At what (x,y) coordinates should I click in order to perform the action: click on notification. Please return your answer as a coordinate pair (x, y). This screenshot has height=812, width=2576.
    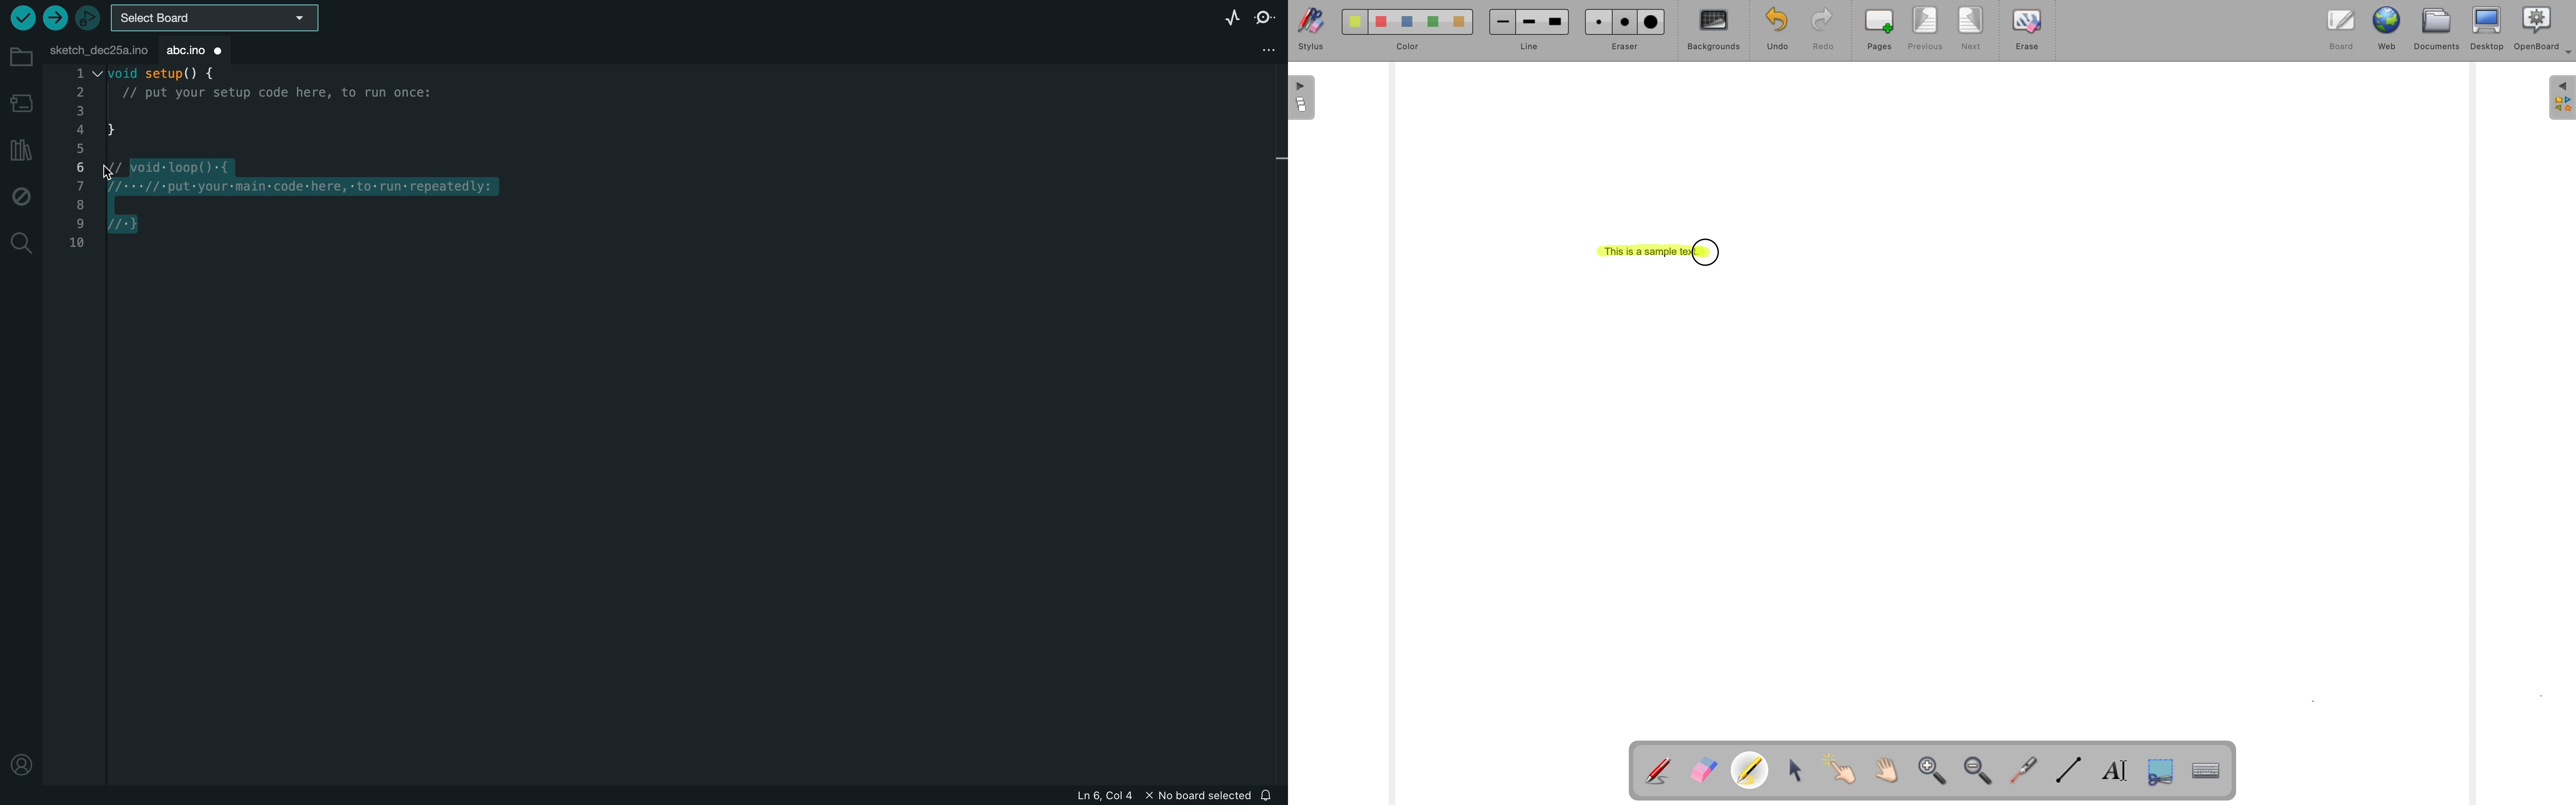
    Looking at the image, I should click on (1268, 794).